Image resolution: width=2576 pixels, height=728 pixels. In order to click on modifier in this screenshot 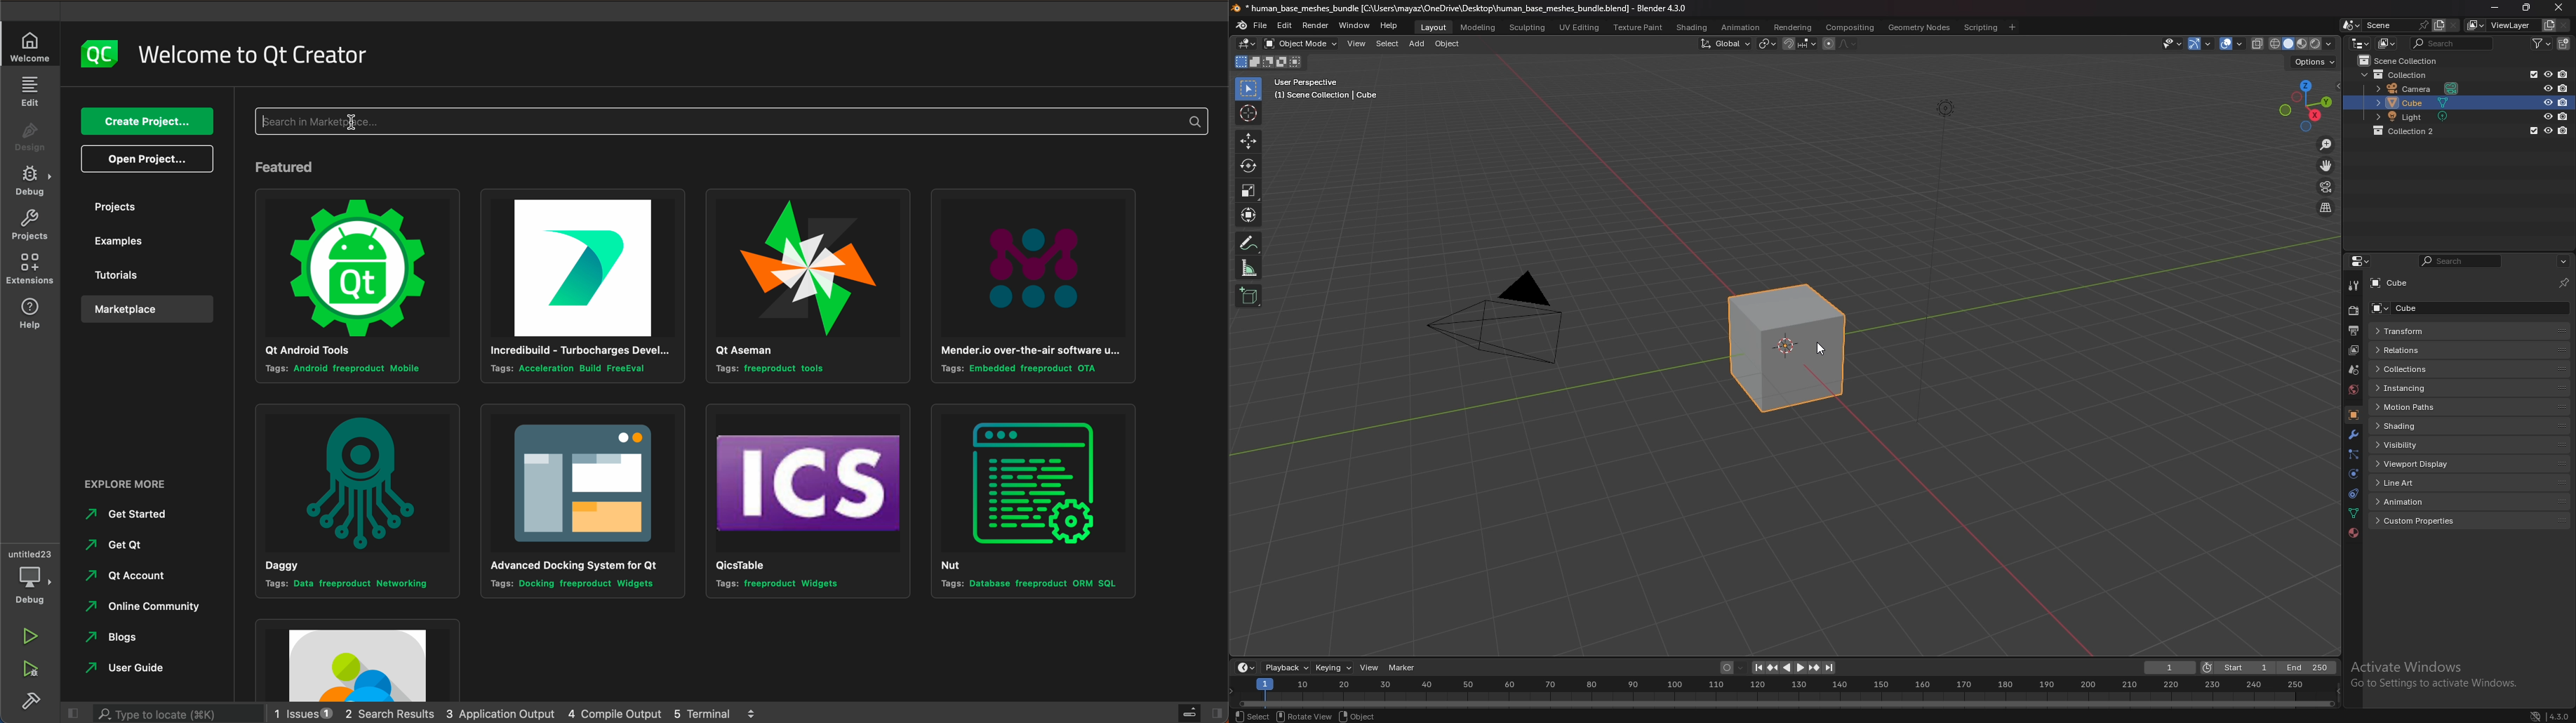, I will do `click(2354, 436)`.